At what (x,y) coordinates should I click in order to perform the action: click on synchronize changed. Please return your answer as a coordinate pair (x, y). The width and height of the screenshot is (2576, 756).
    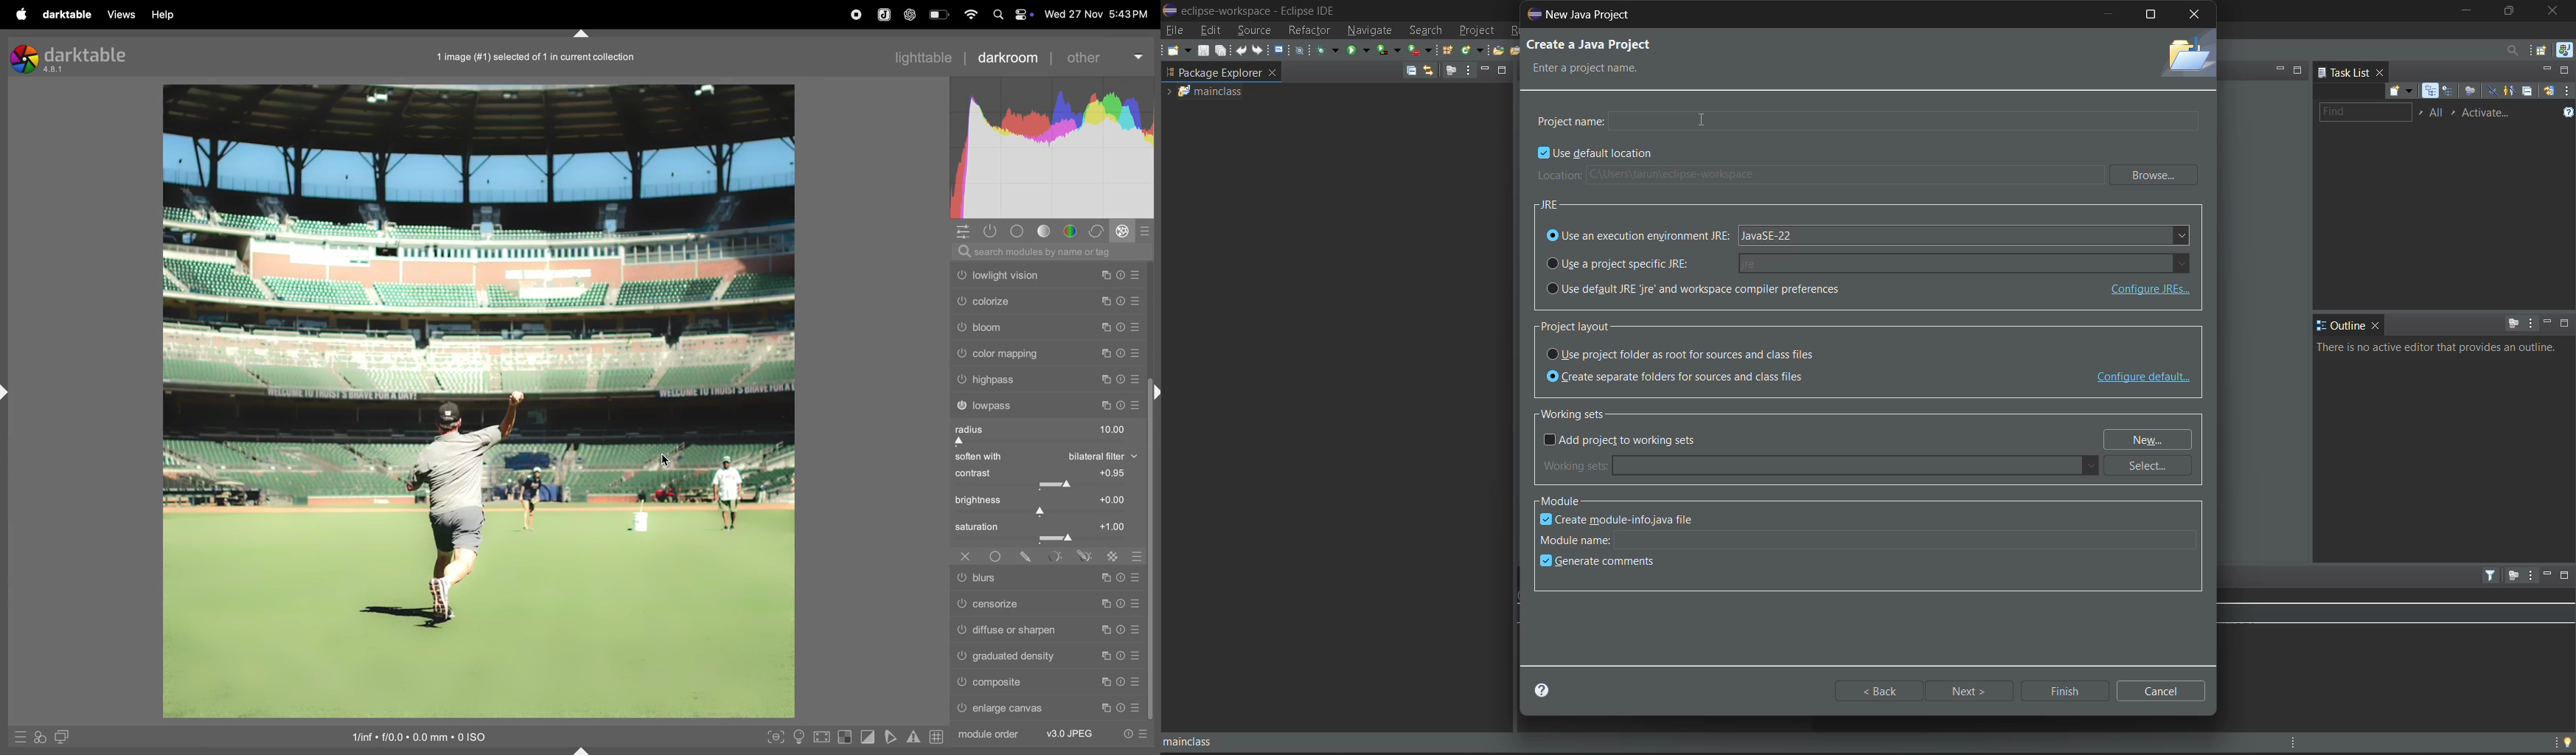
    Looking at the image, I should click on (2548, 93).